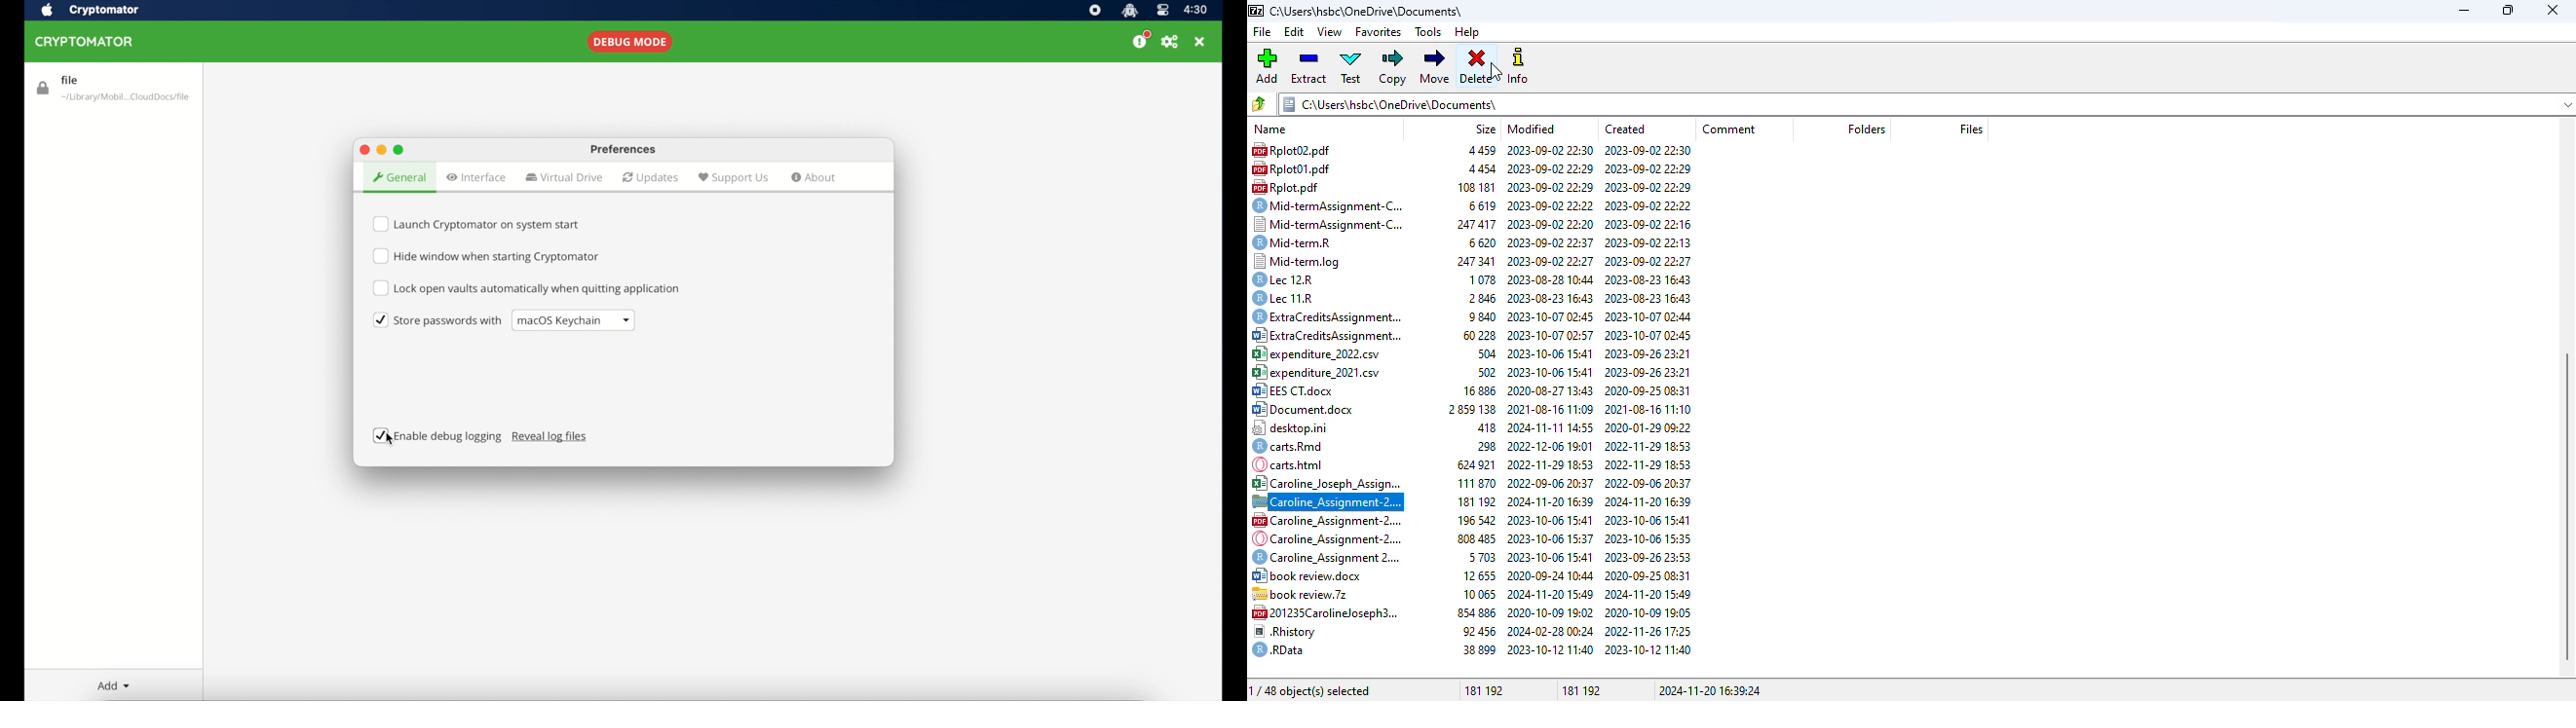 The height and width of the screenshot is (728, 2576). I want to click on 2022-12-06 19:01, so click(1551, 444).